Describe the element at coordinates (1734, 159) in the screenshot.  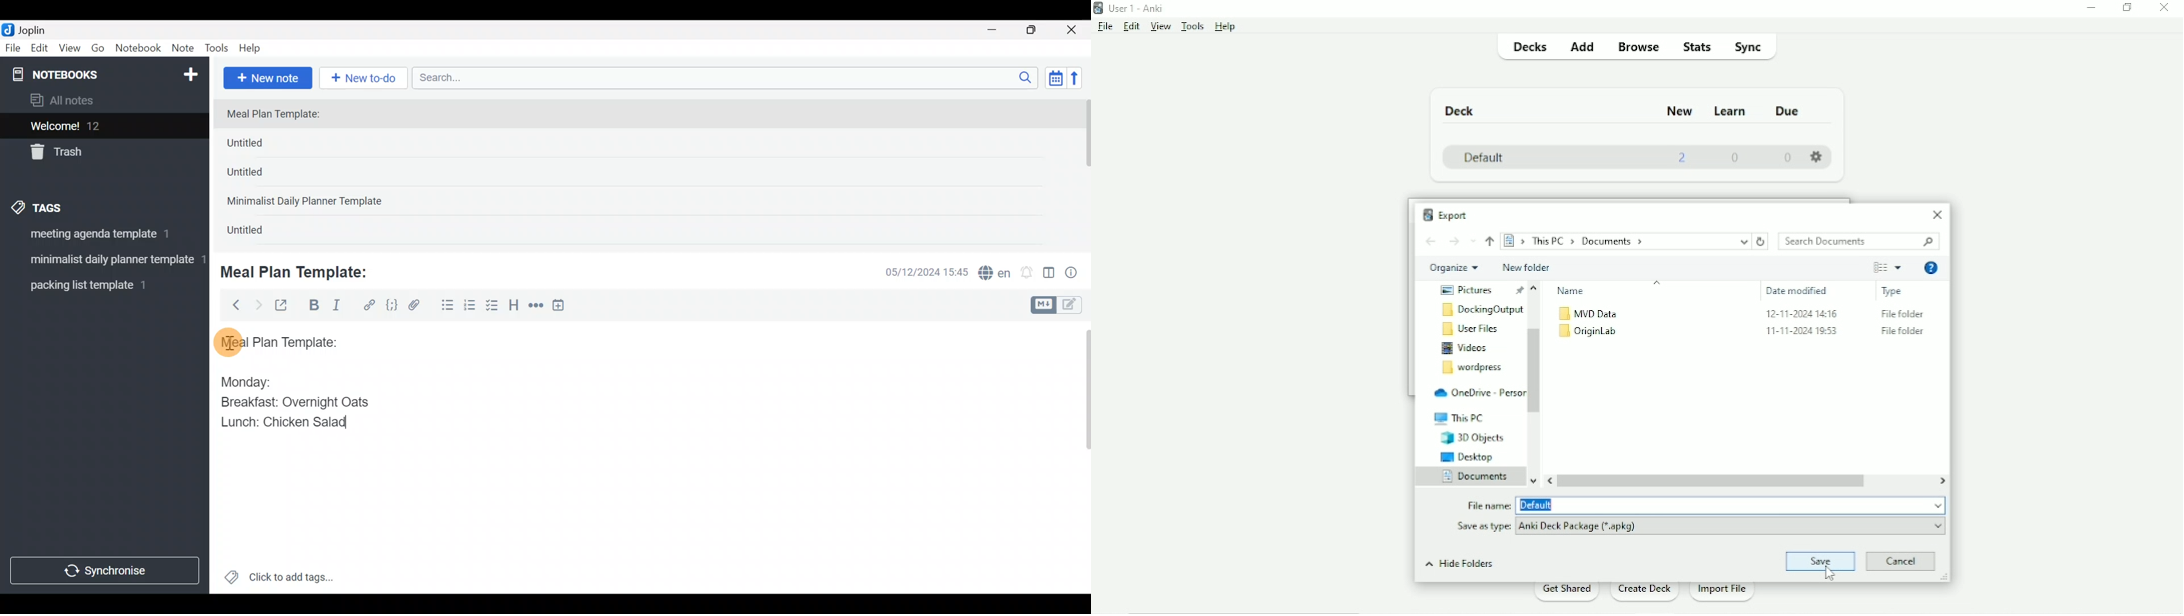
I see `0` at that location.